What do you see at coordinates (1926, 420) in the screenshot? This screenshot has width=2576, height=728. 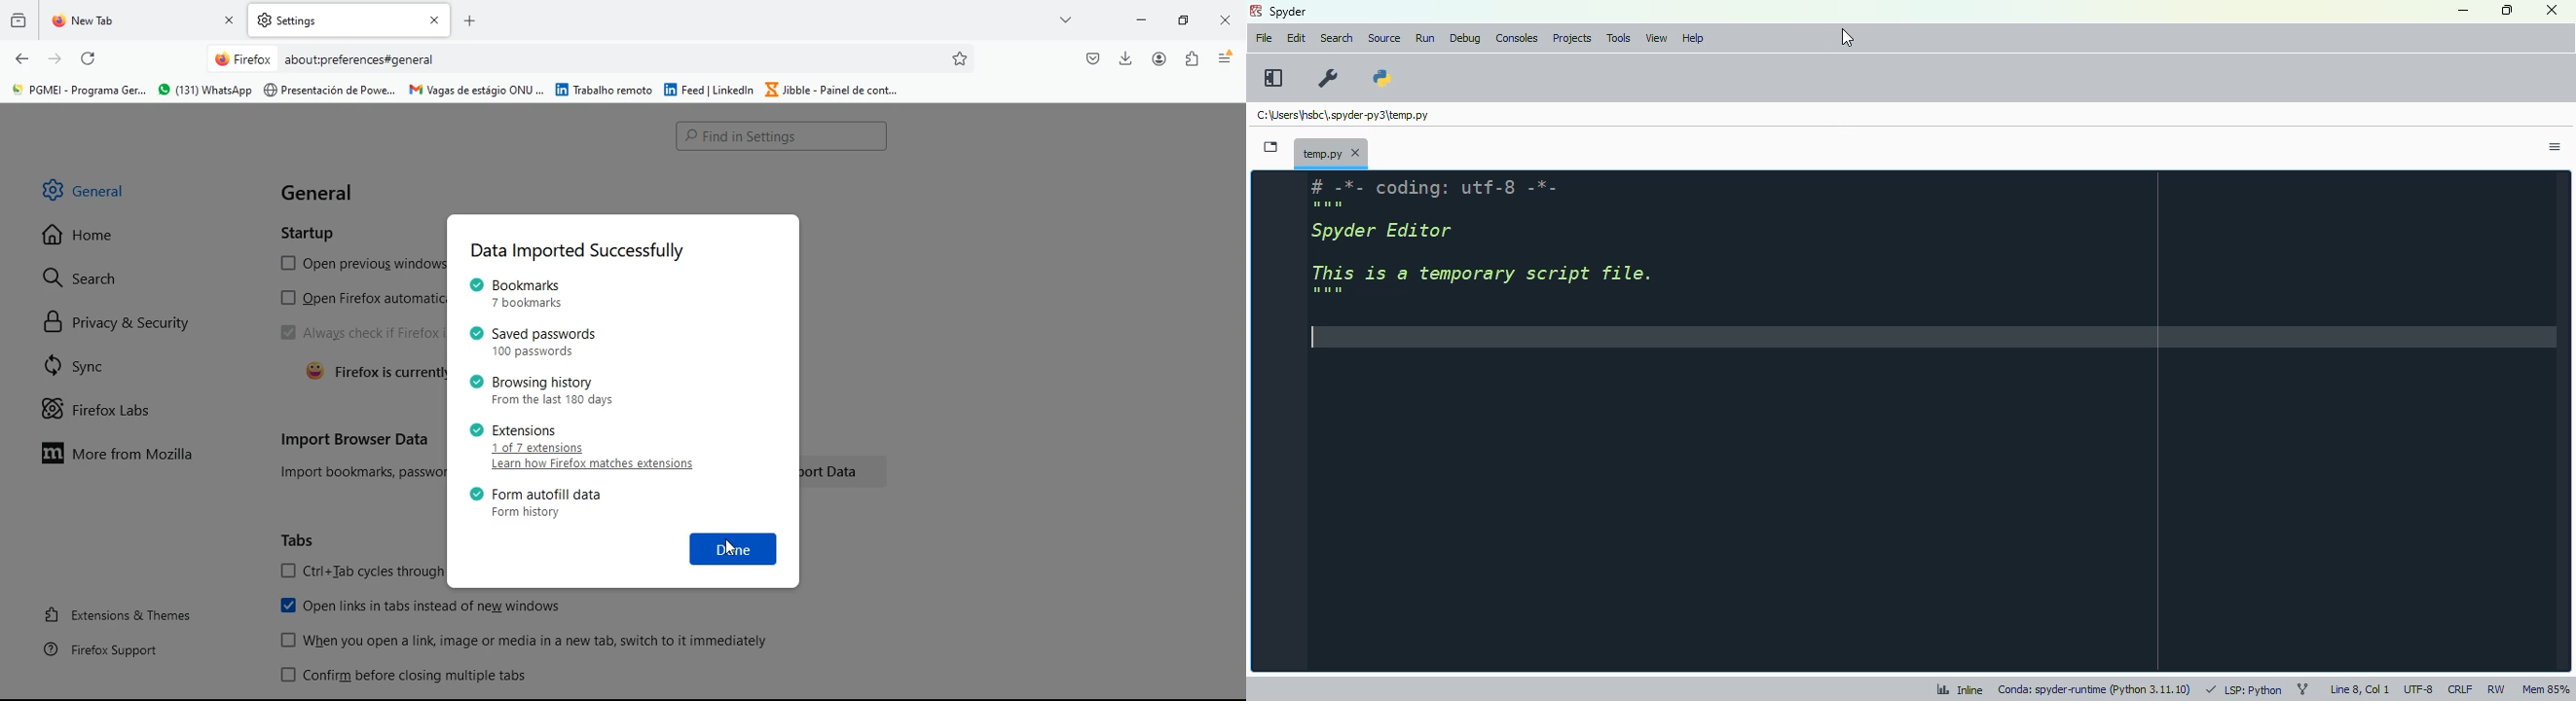 I see `editor` at bounding box center [1926, 420].